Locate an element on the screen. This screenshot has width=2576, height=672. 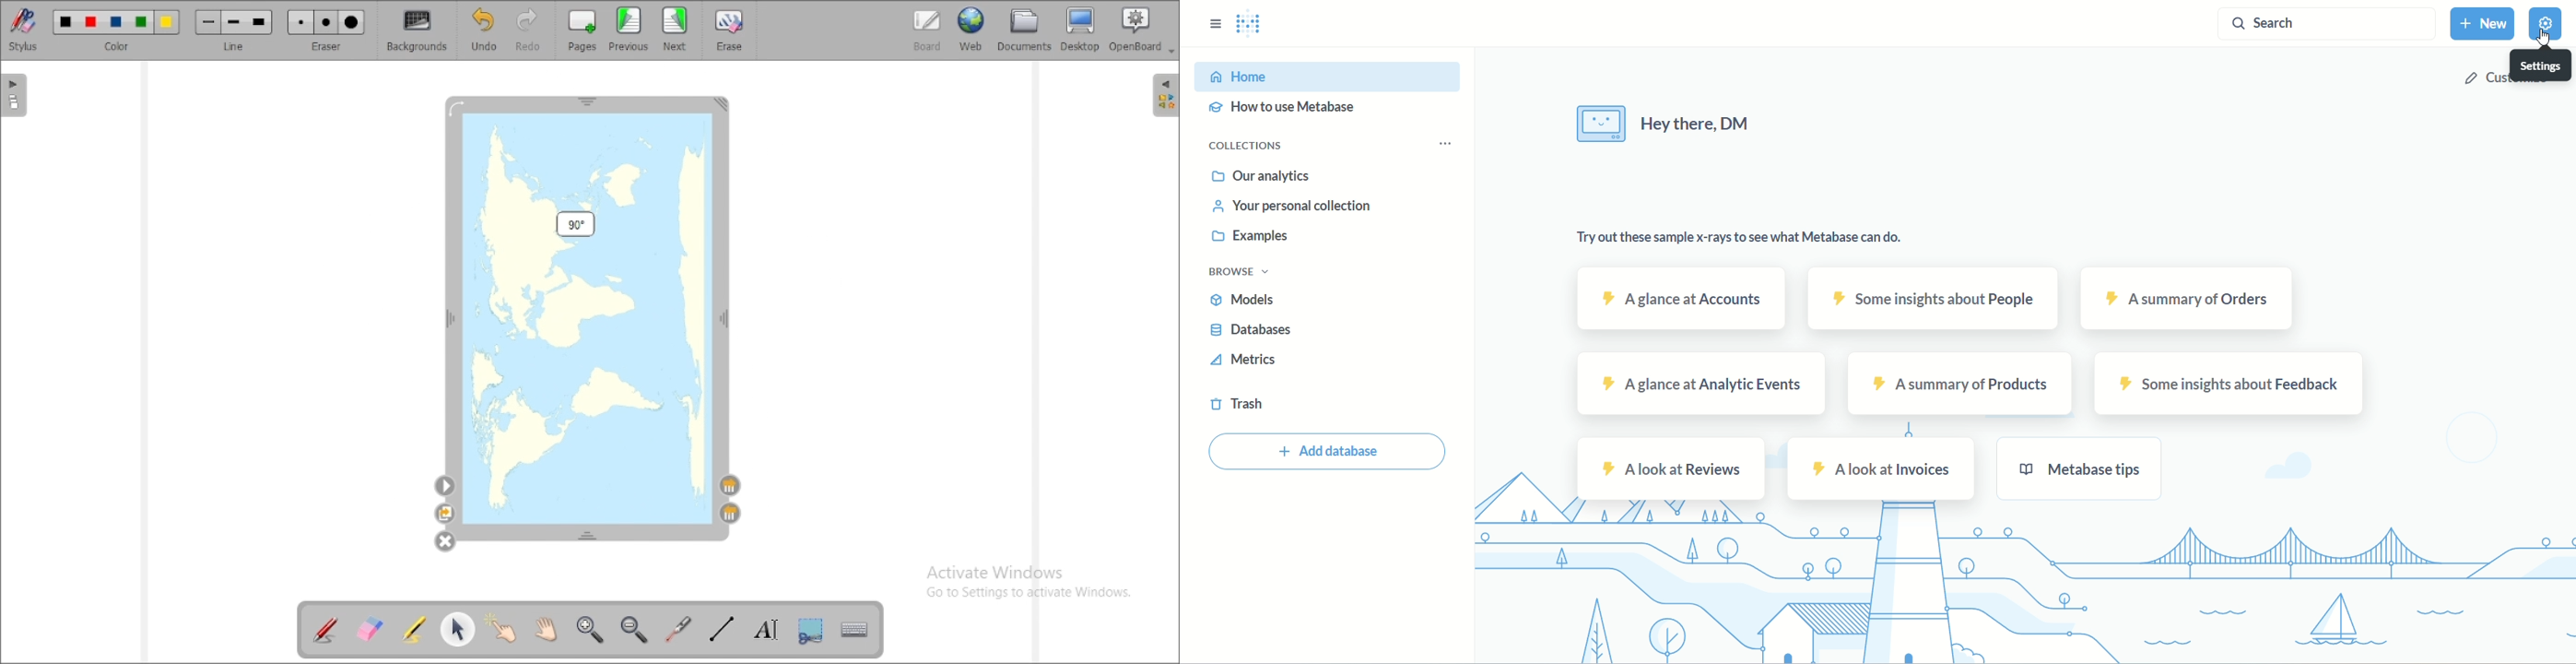
layer down is located at coordinates (731, 486).